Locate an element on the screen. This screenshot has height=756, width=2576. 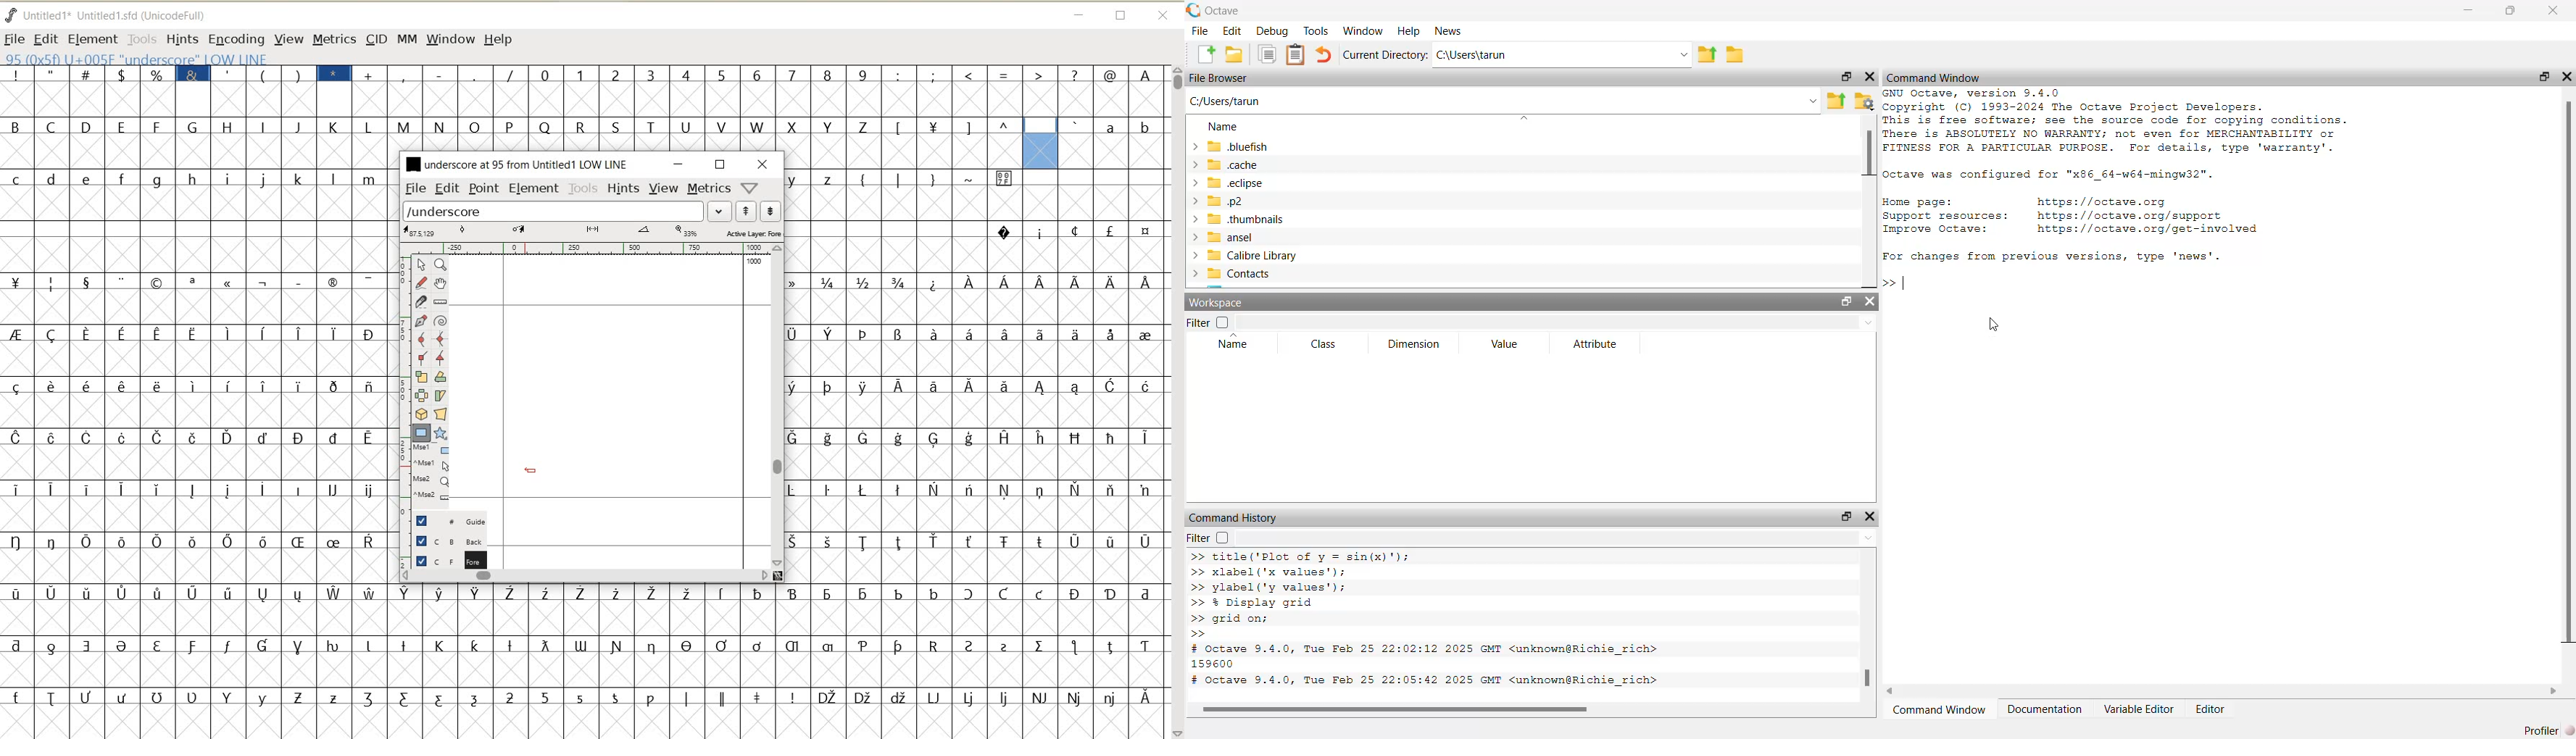
# Octave 9.4.0, Tue Feb 25 22:02:12 2025 GMT <unknown@Richie rich> is located at coordinates (1429, 649).